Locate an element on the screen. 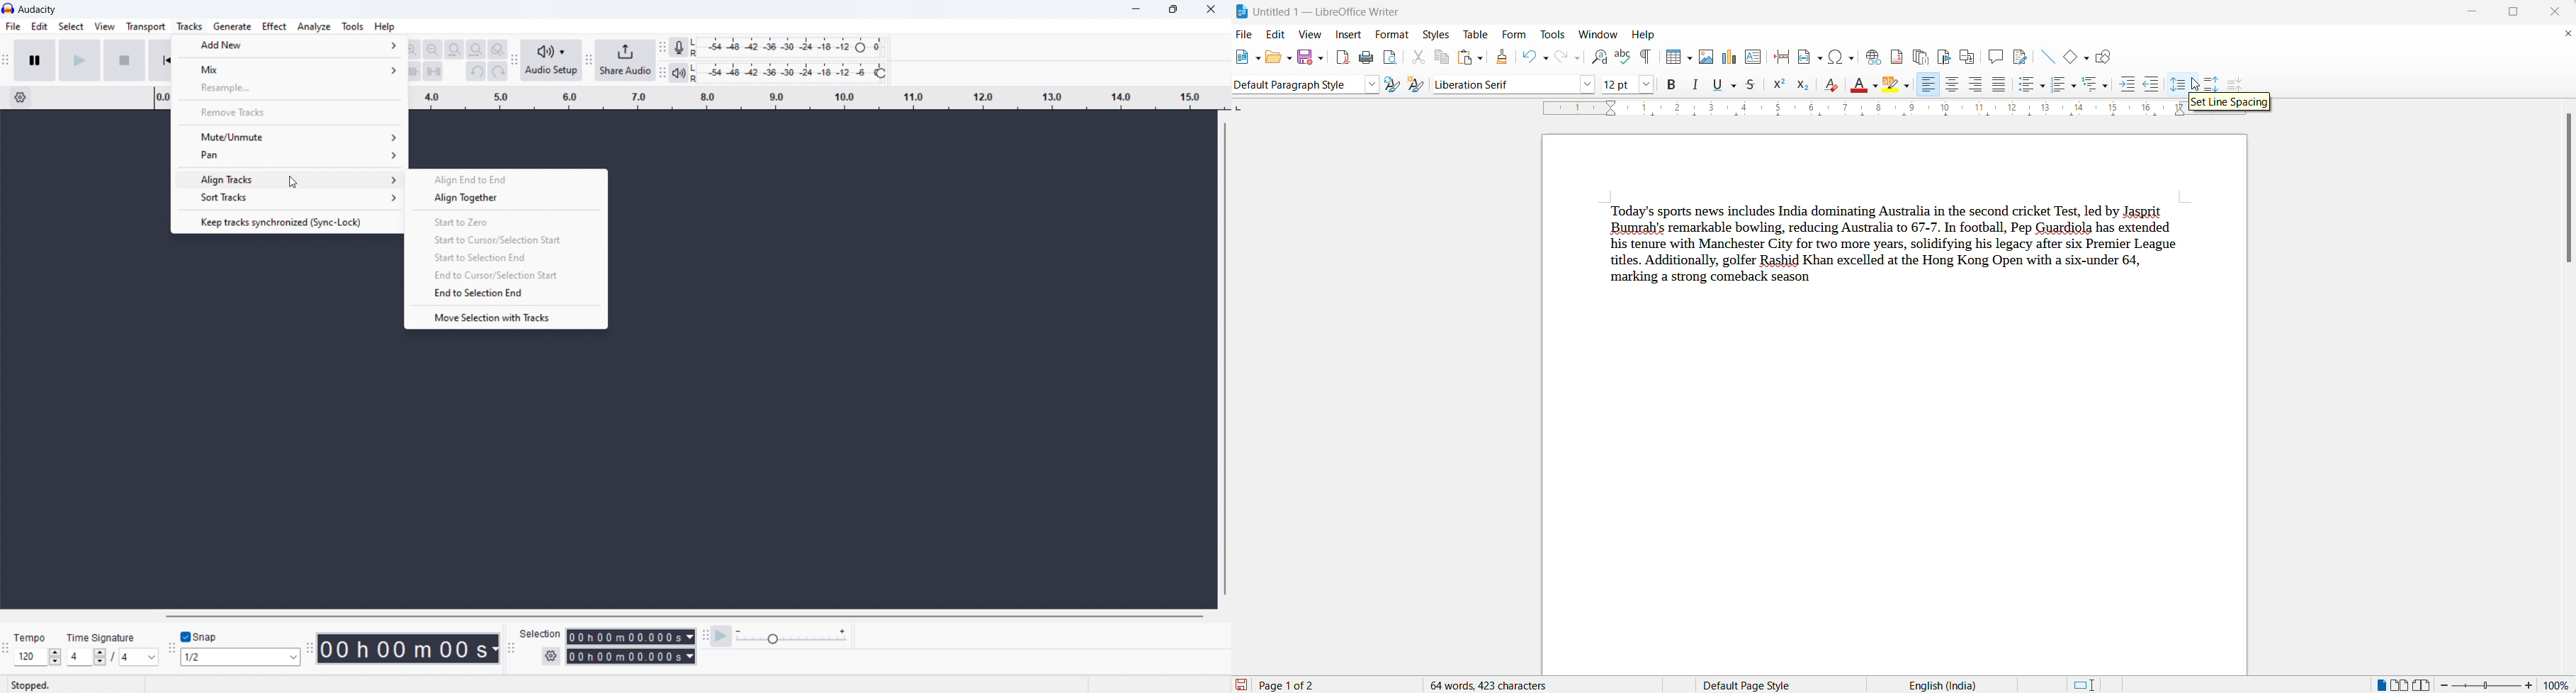  save options is located at coordinates (1321, 61).